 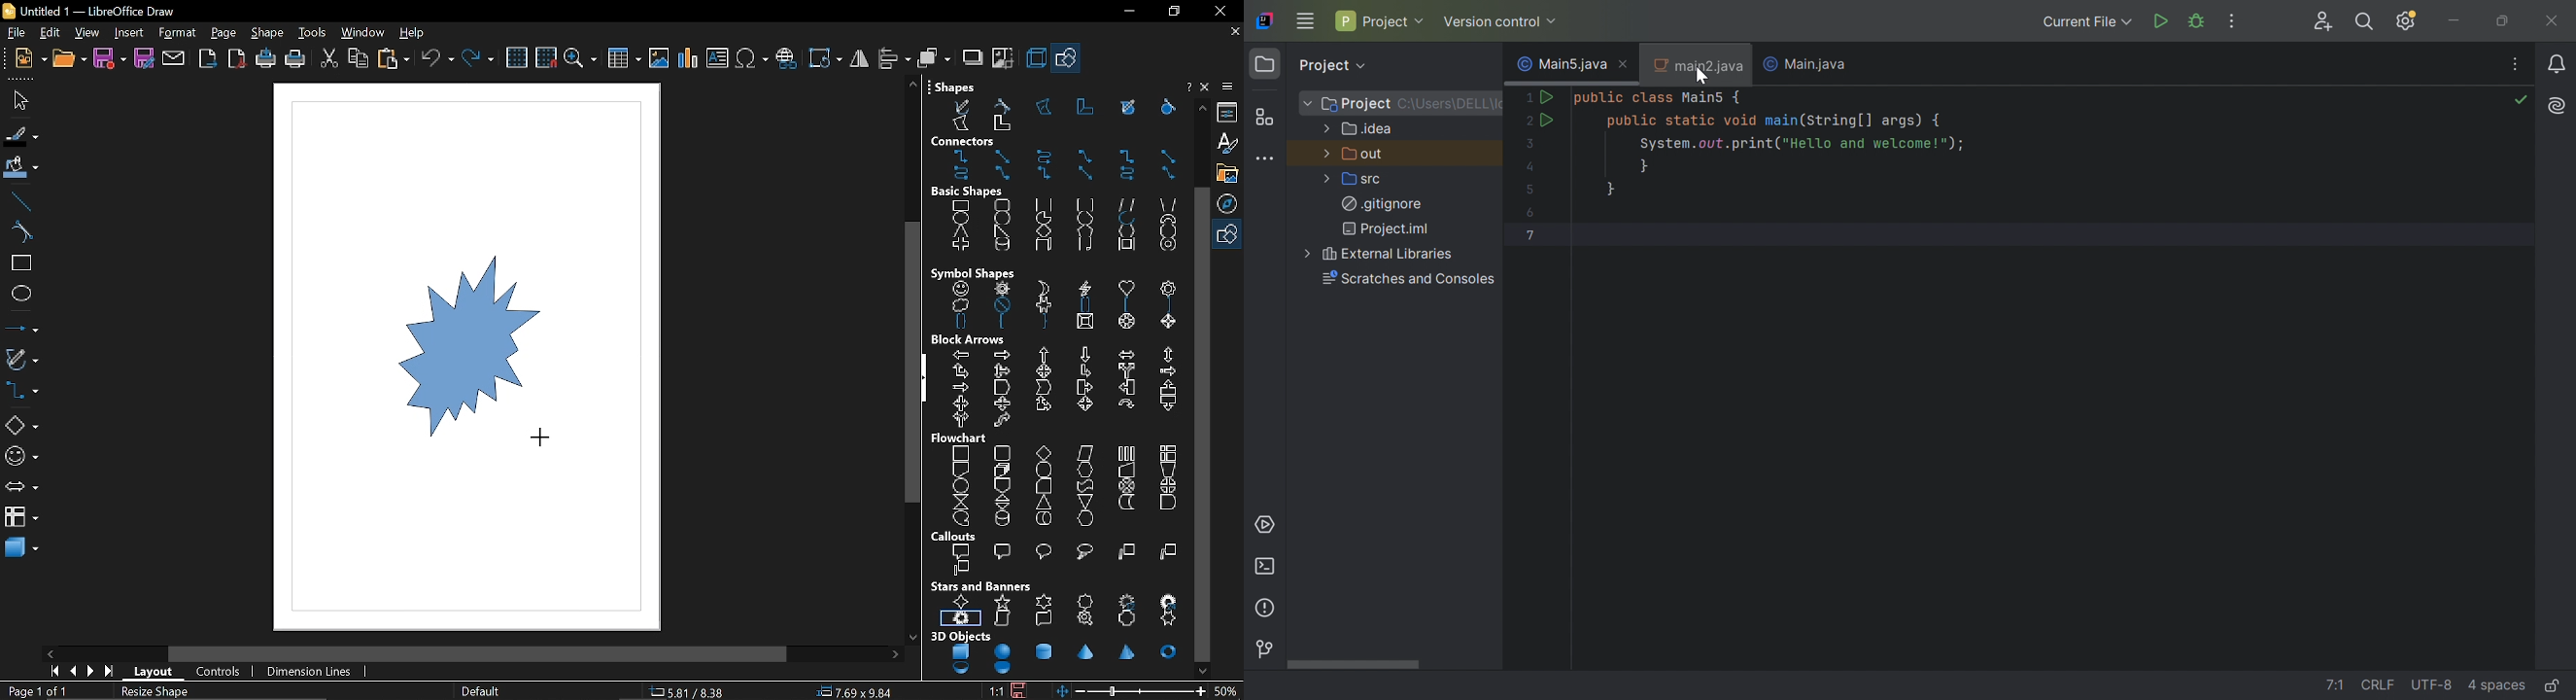 What do you see at coordinates (1229, 690) in the screenshot?
I see `Zoom` at bounding box center [1229, 690].